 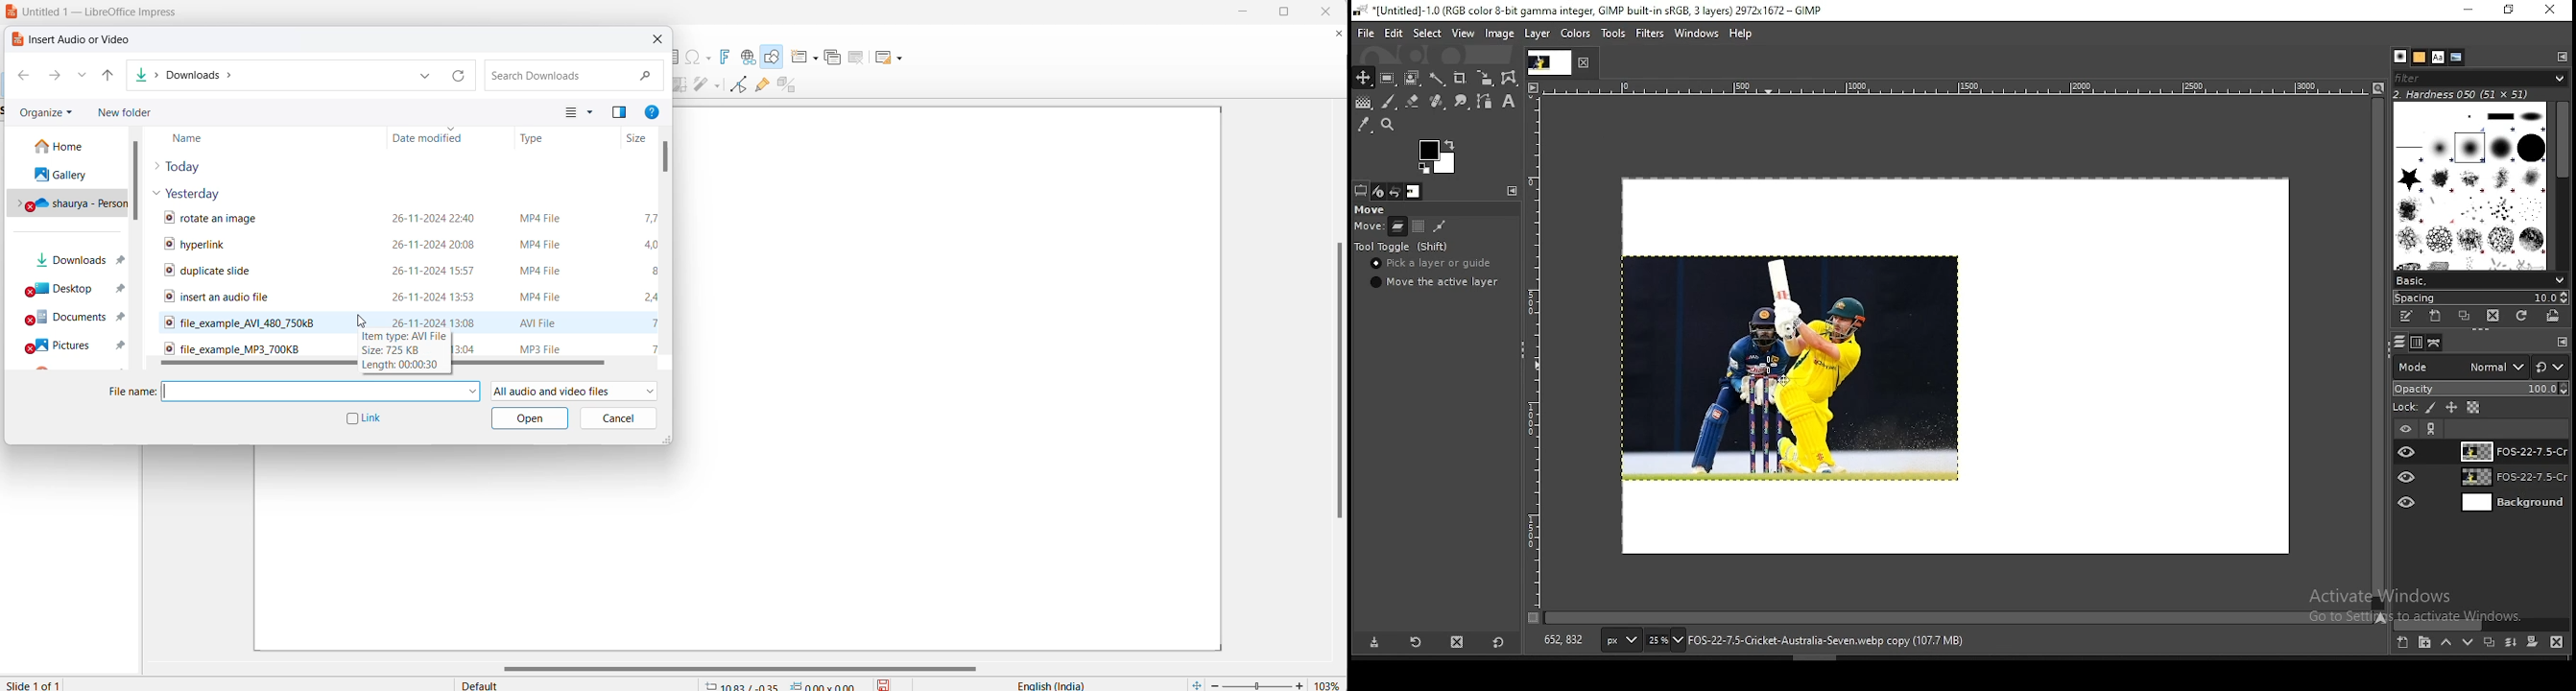 I want to click on pick a layer or guide, so click(x=1433, y=265).